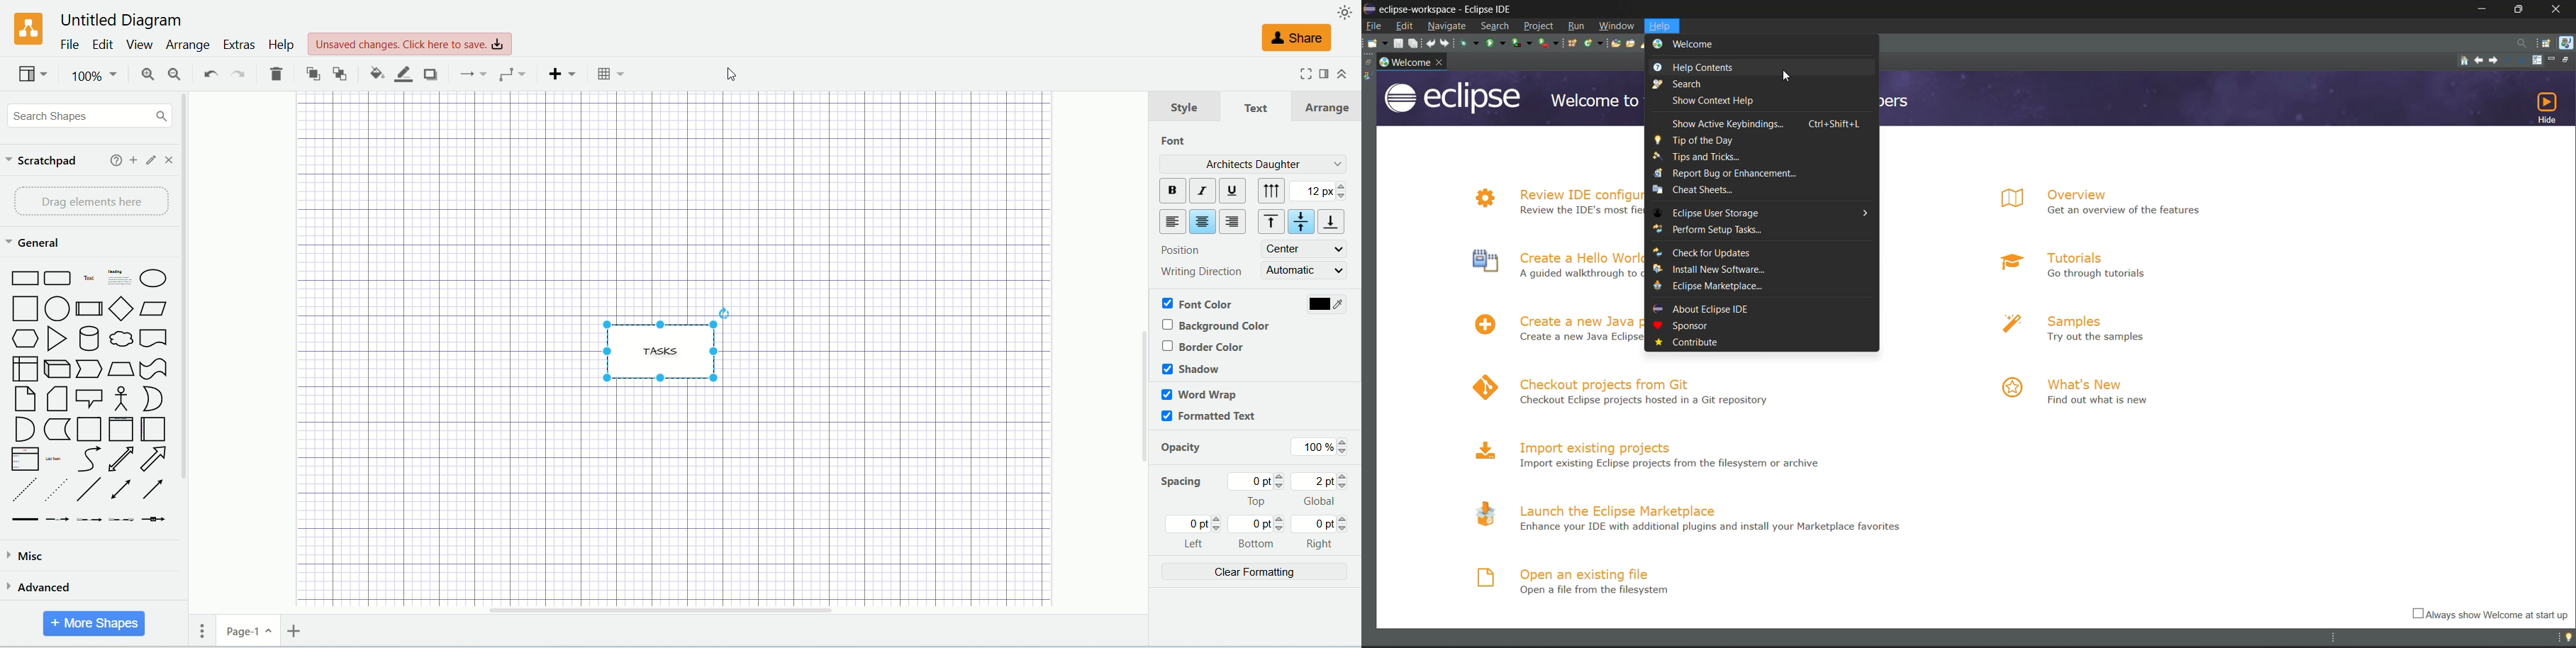 The image size is (2576, 672). Describe the element at coordinates (153, 517) in the screenshot. I see `Connector with symbol` at that location.